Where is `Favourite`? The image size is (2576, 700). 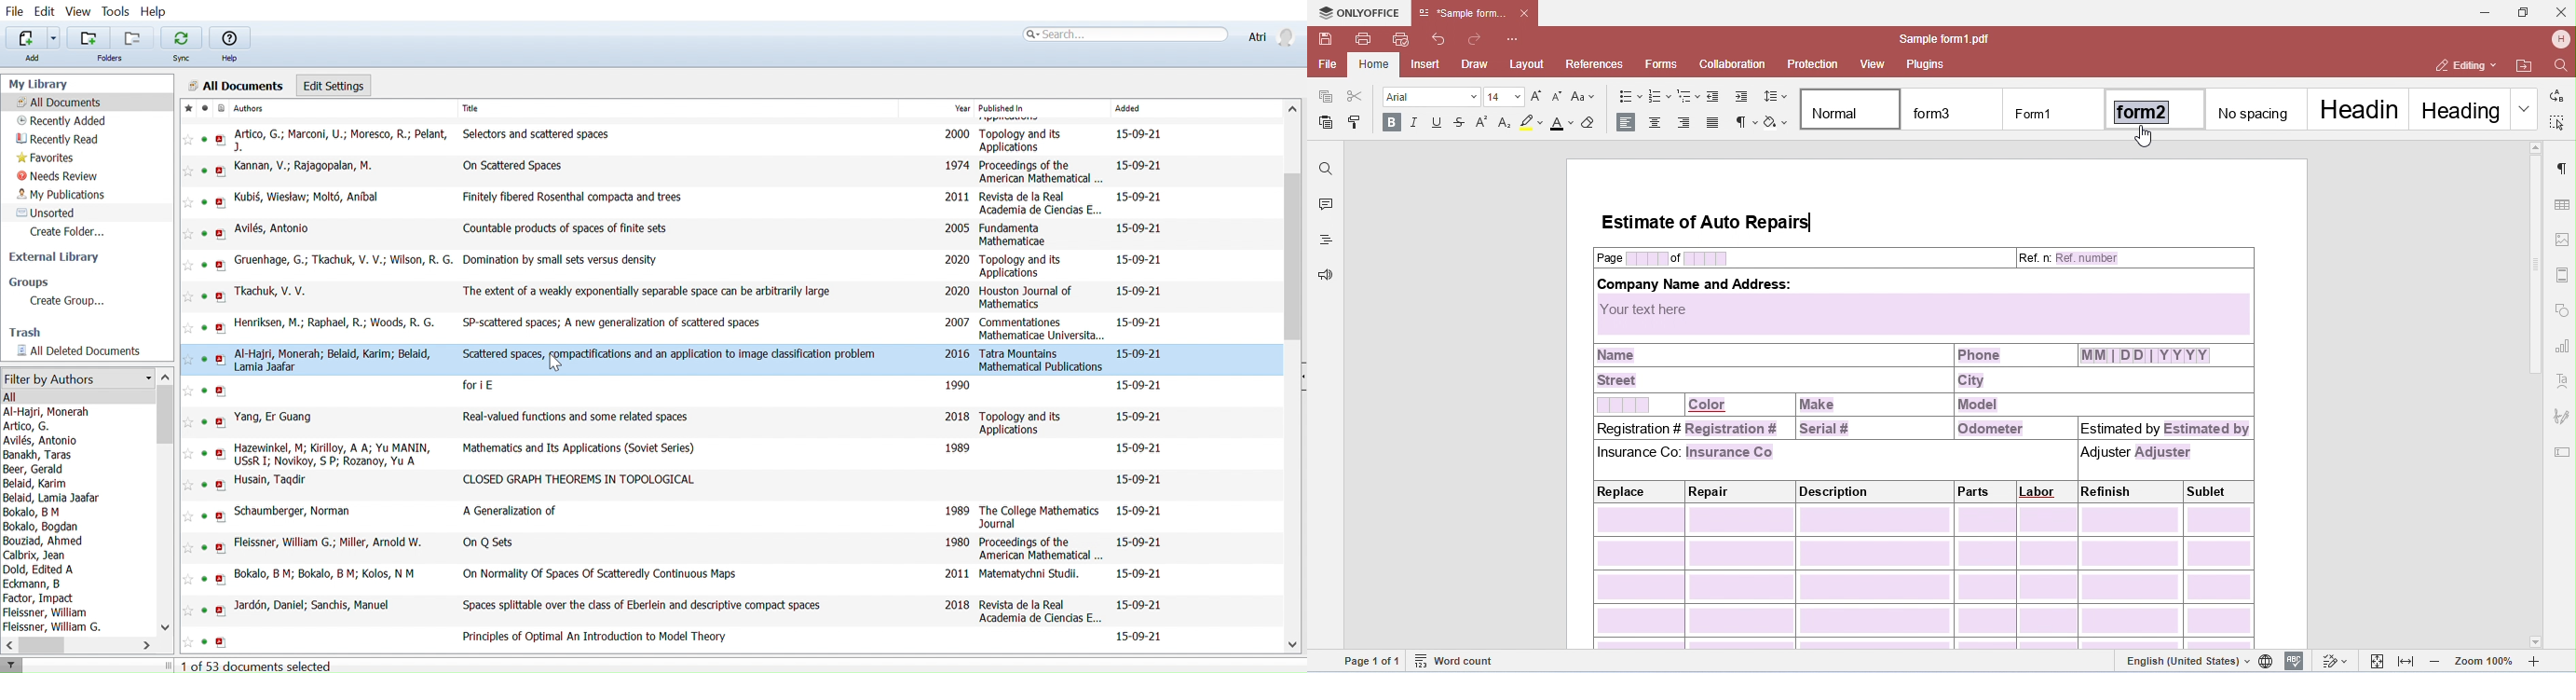
Favourite is located at coordinates (188, 454).